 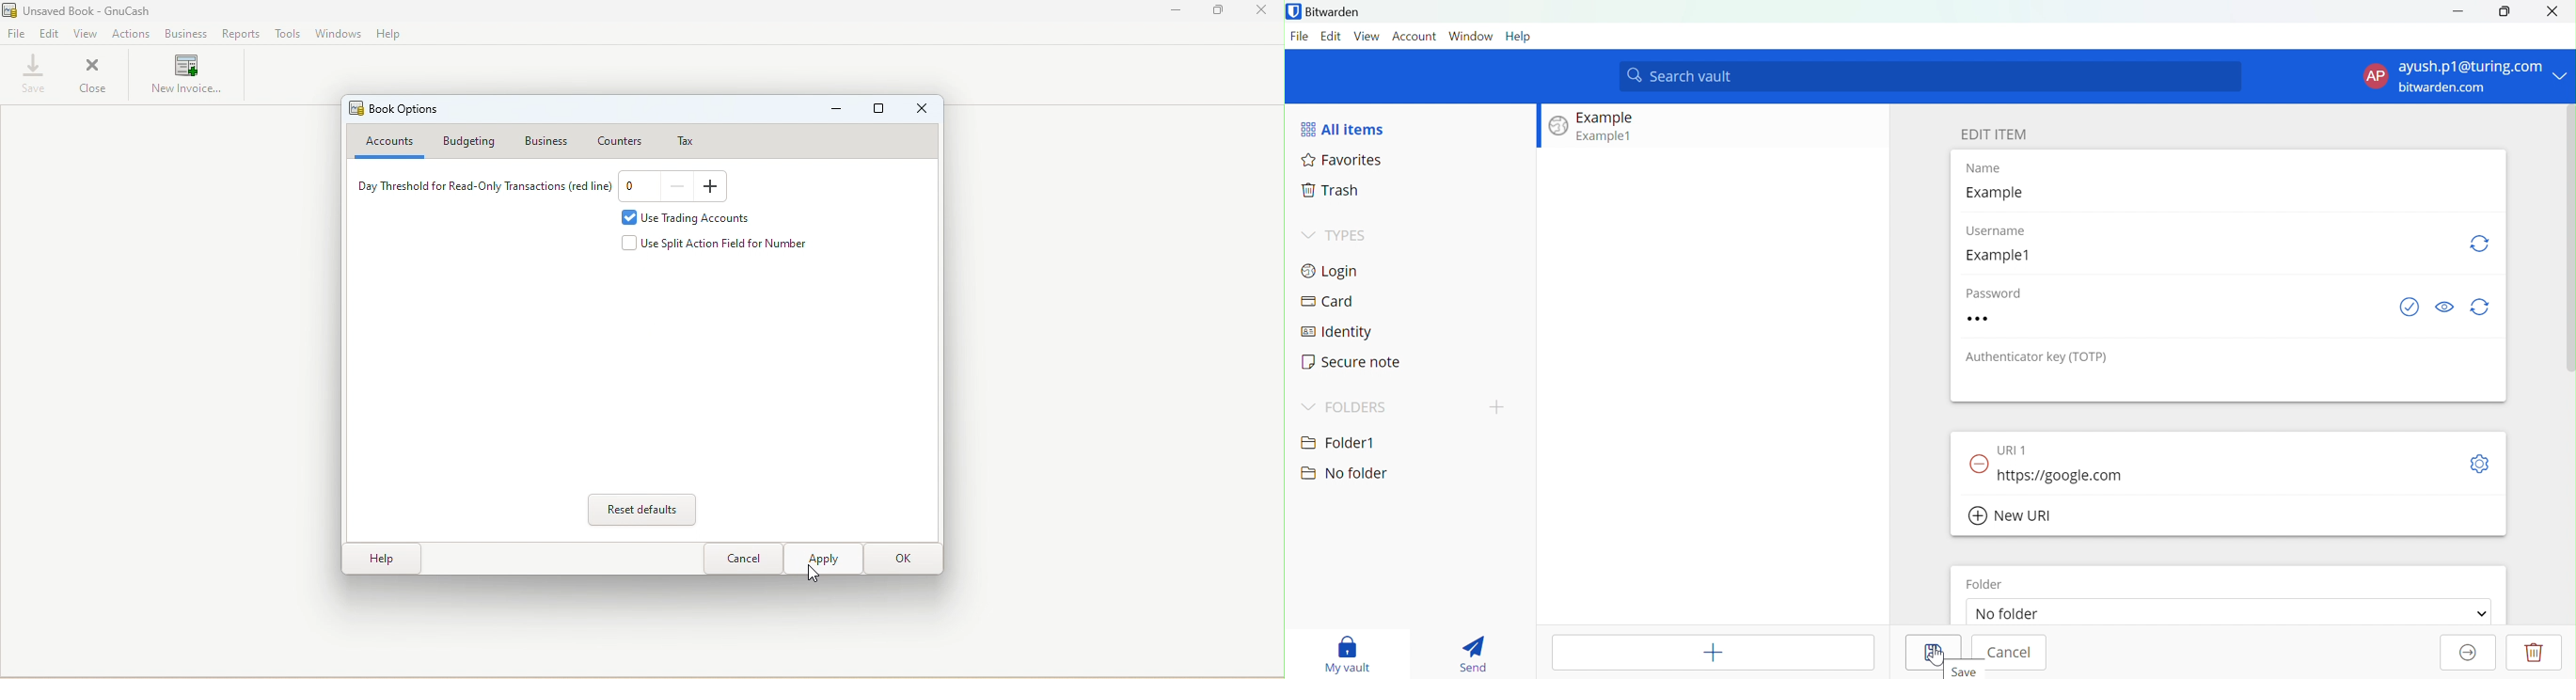 I want to click on Close, so click(x=2558, y=11).